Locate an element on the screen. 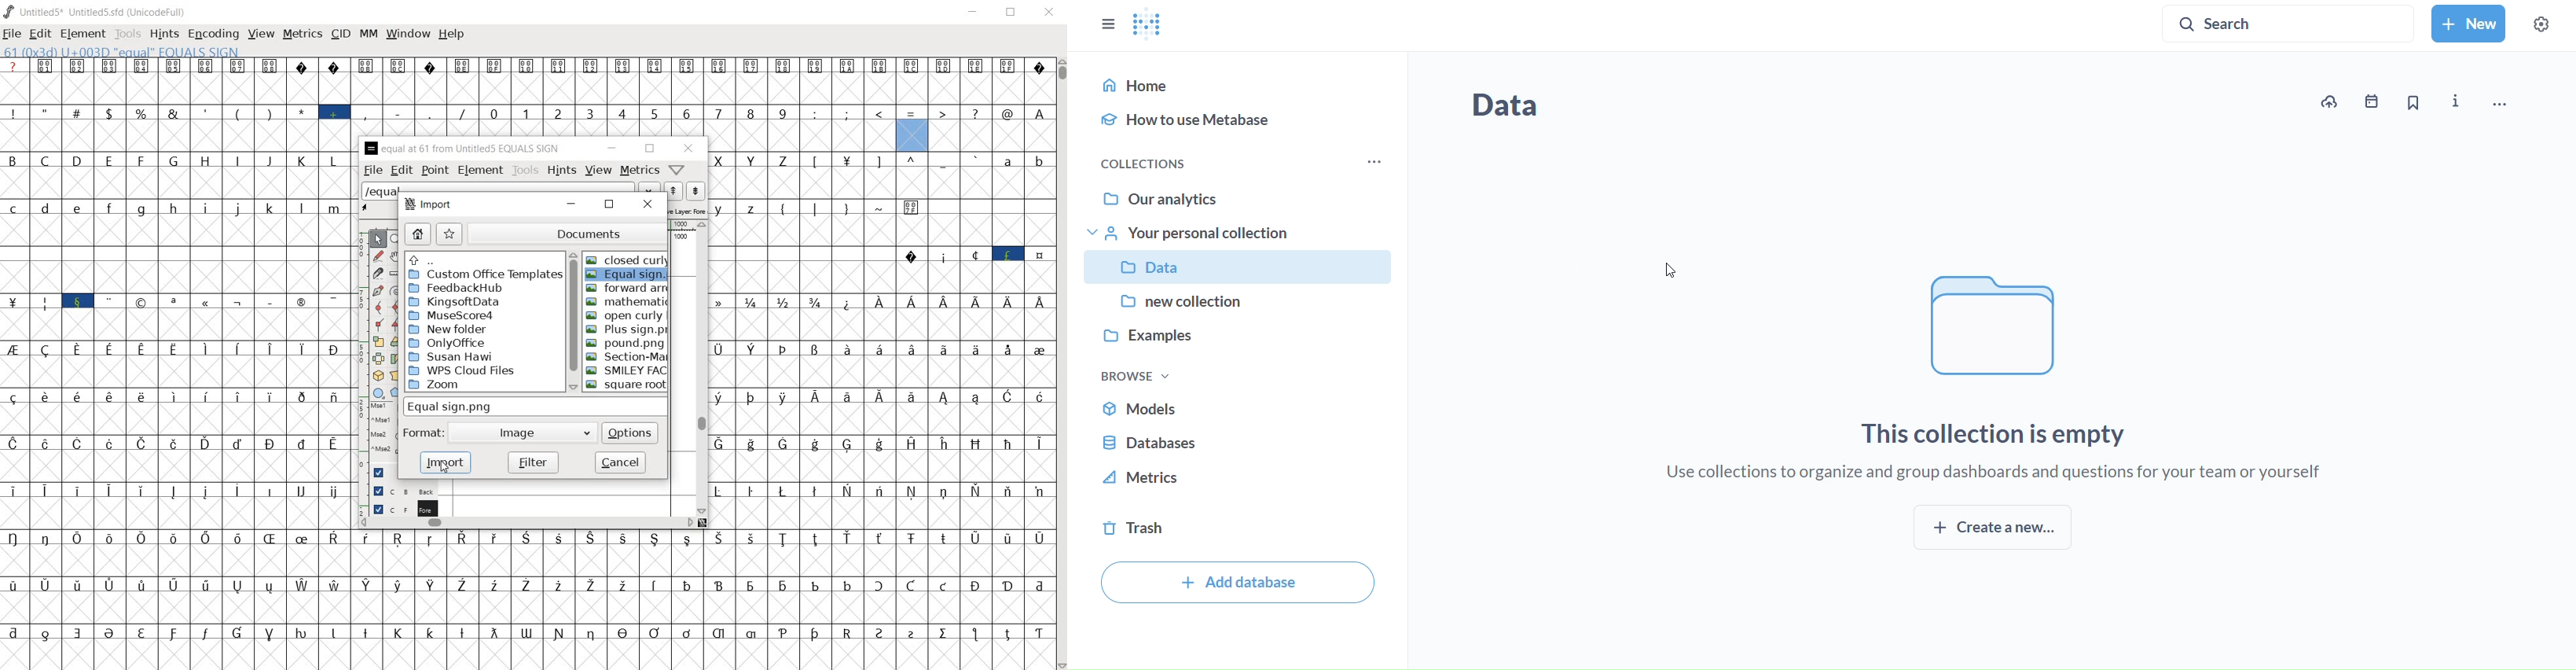 The height and width of the screenshot is (672, 2576). import is located at coordinates (444, 462).